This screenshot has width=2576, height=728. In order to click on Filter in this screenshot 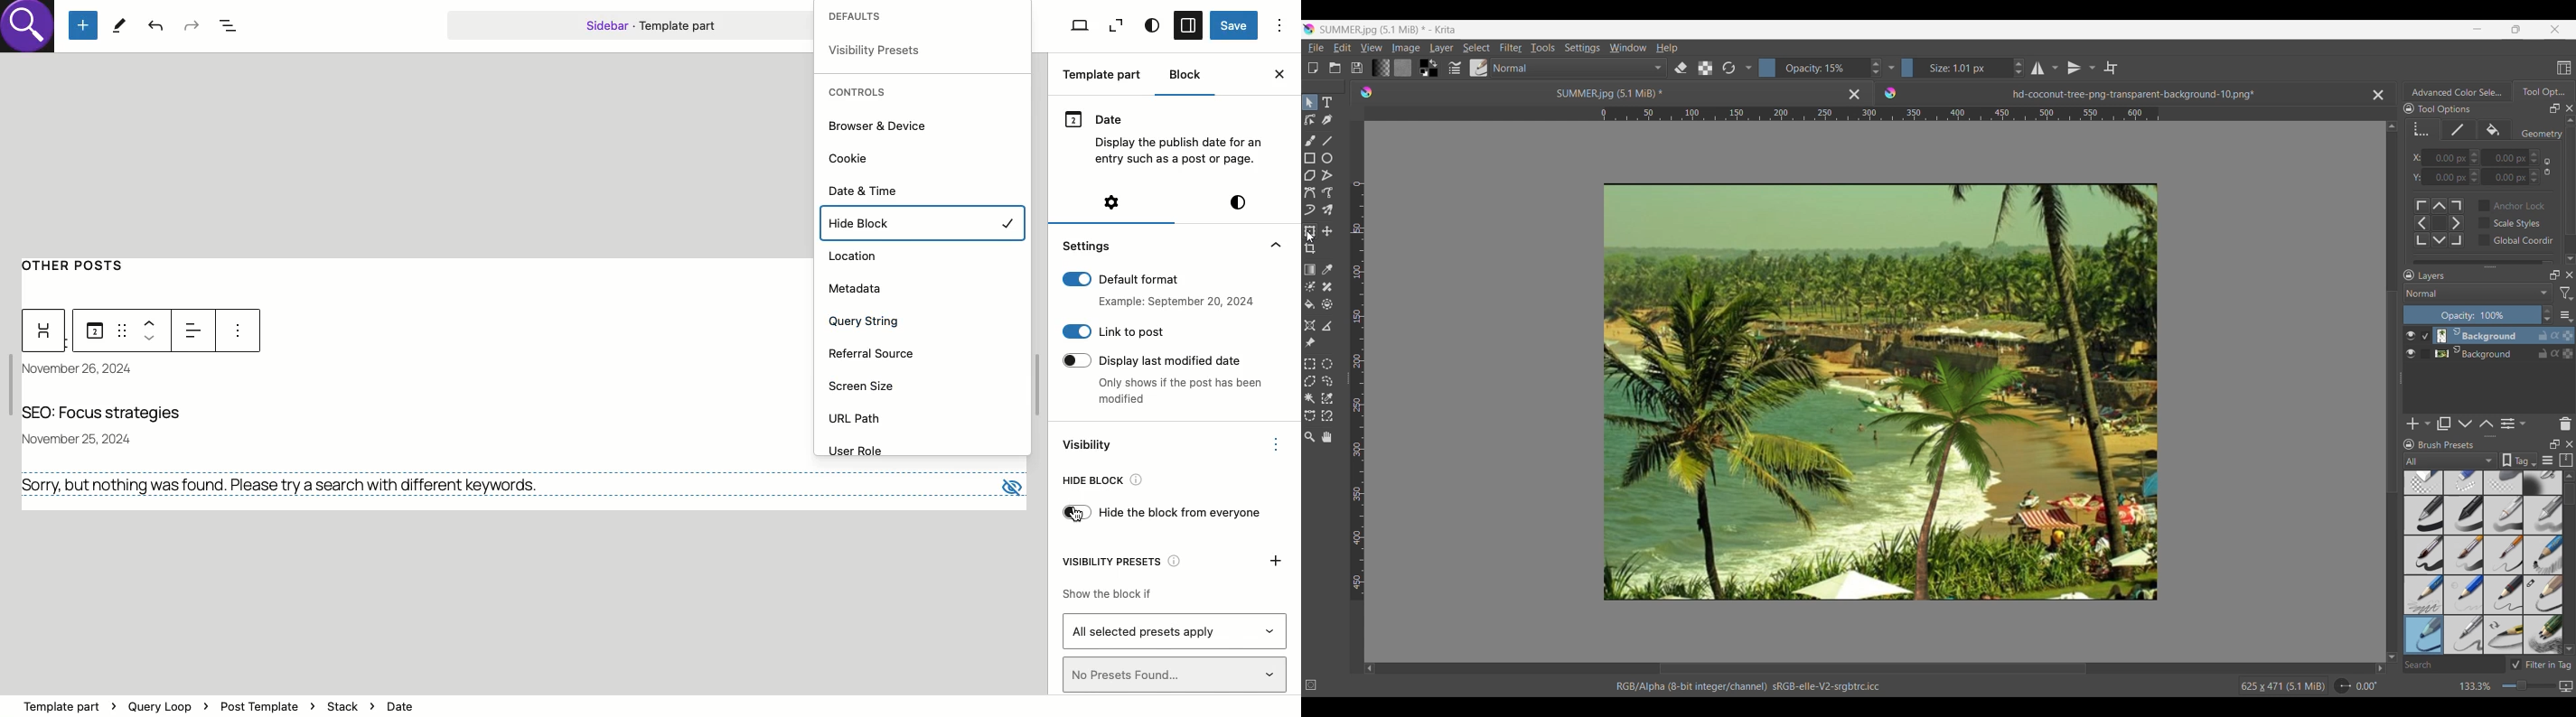, I will do `click(1510, 48)`.